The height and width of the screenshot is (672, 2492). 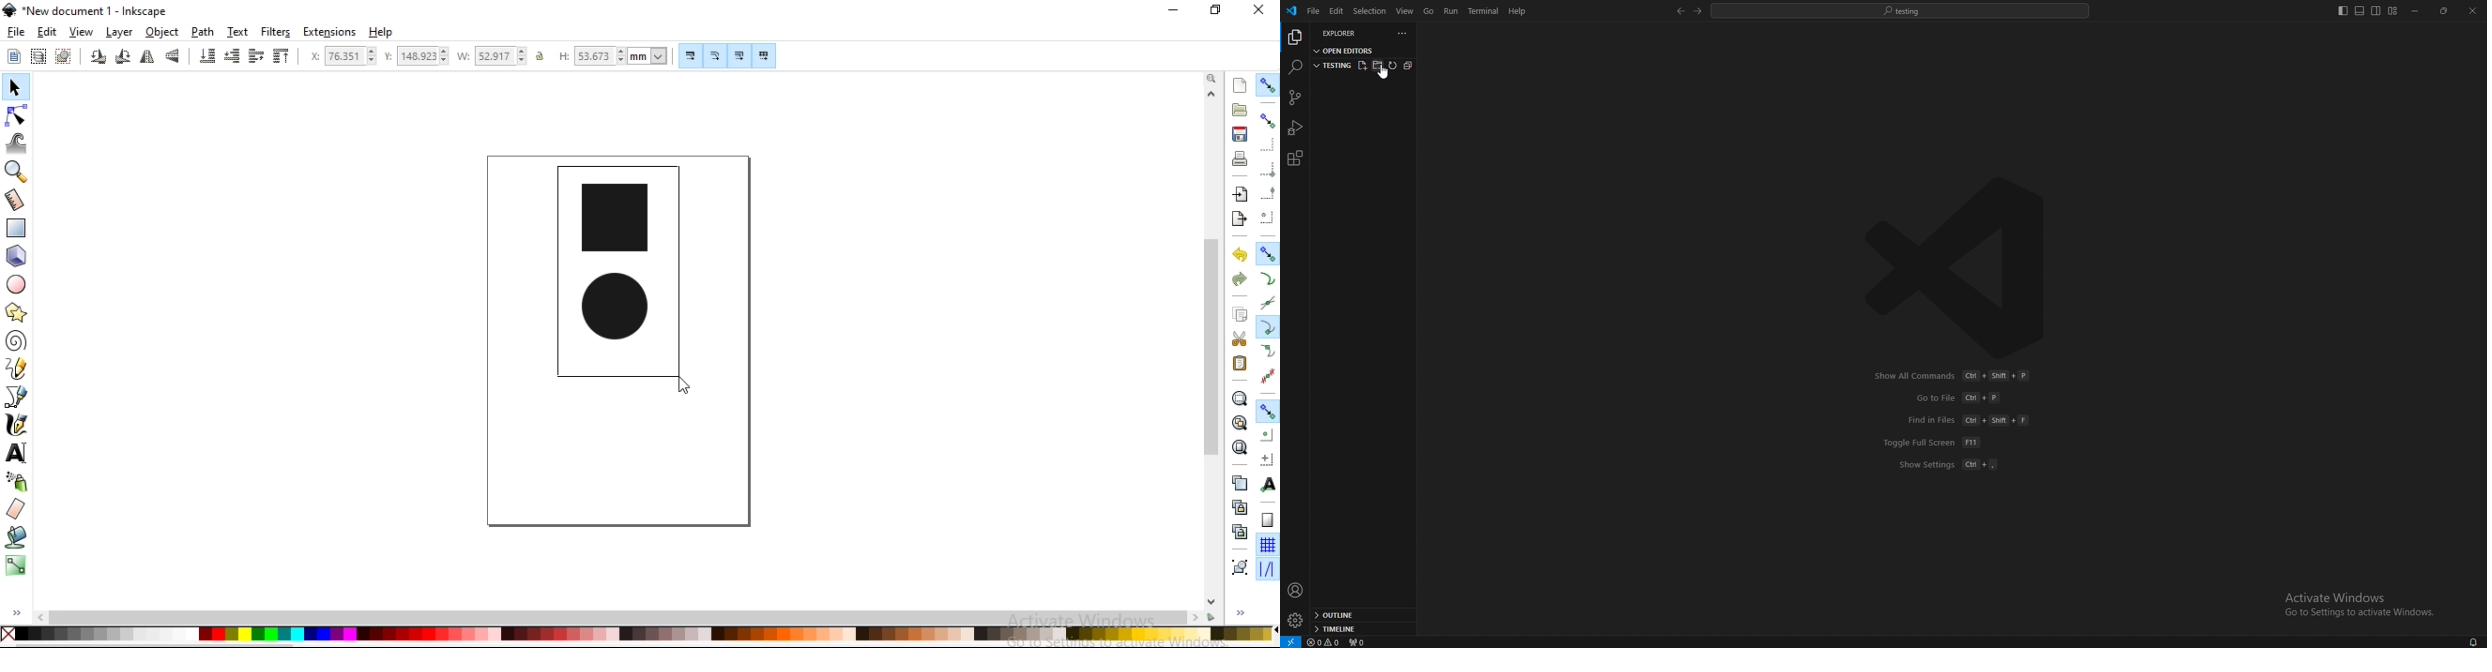 What do you see at coordinates (1429, 11) in the screenshot?
I see `go` at bounding box center [1429, 11].